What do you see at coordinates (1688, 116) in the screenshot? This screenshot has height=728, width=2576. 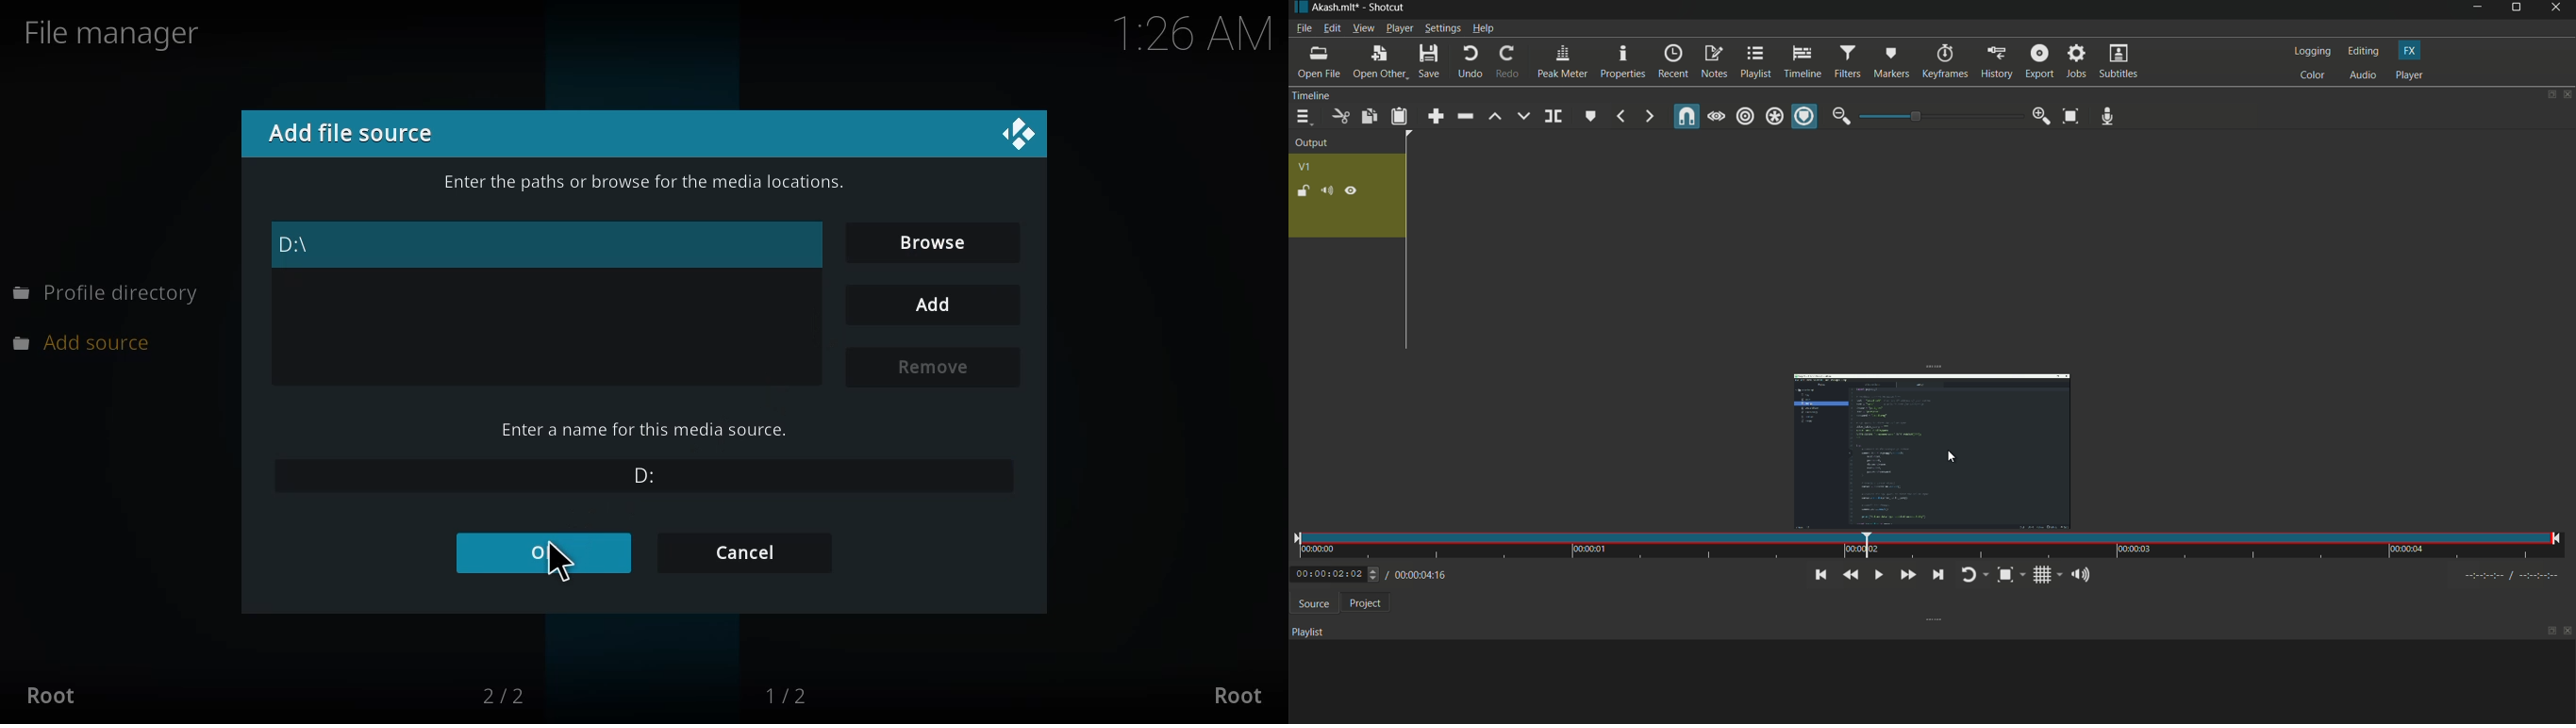 I see `snap` at bounding box center [1688, 116].